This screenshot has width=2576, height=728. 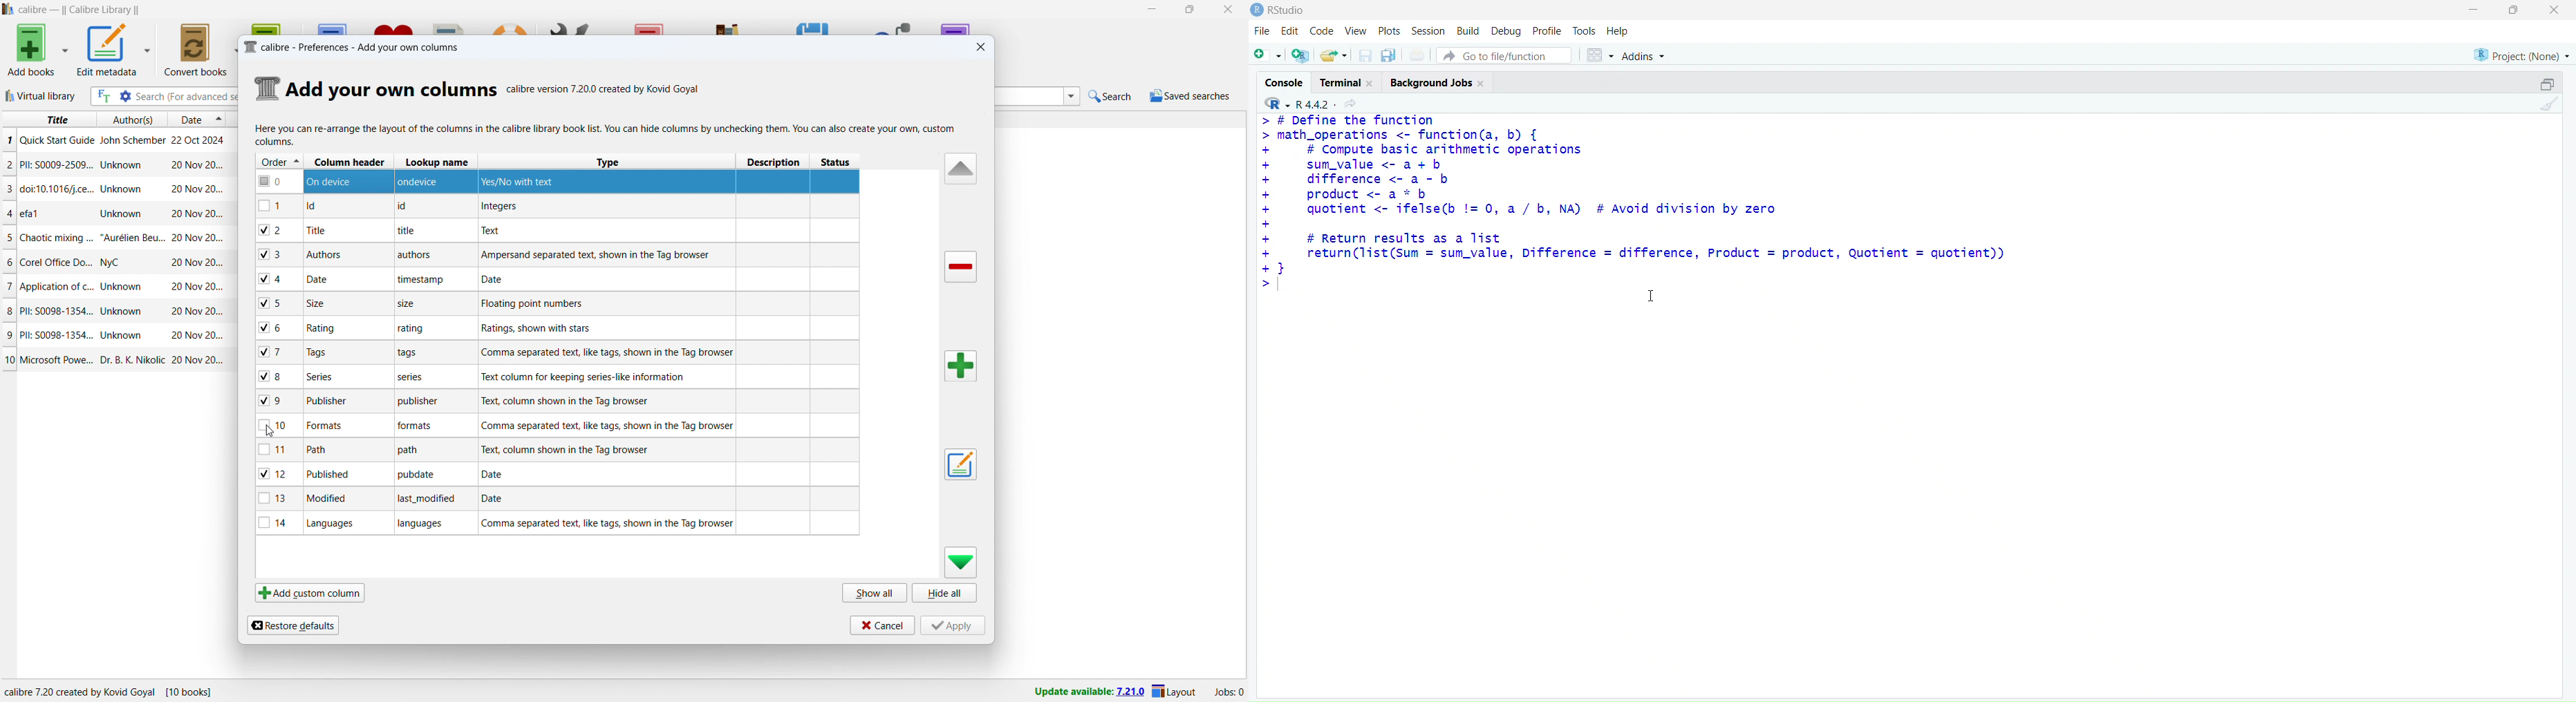 What do you see at coordinates (1653, 297) in the screenshot?
I see `Text cursor` at bounding box center [1653, 297].